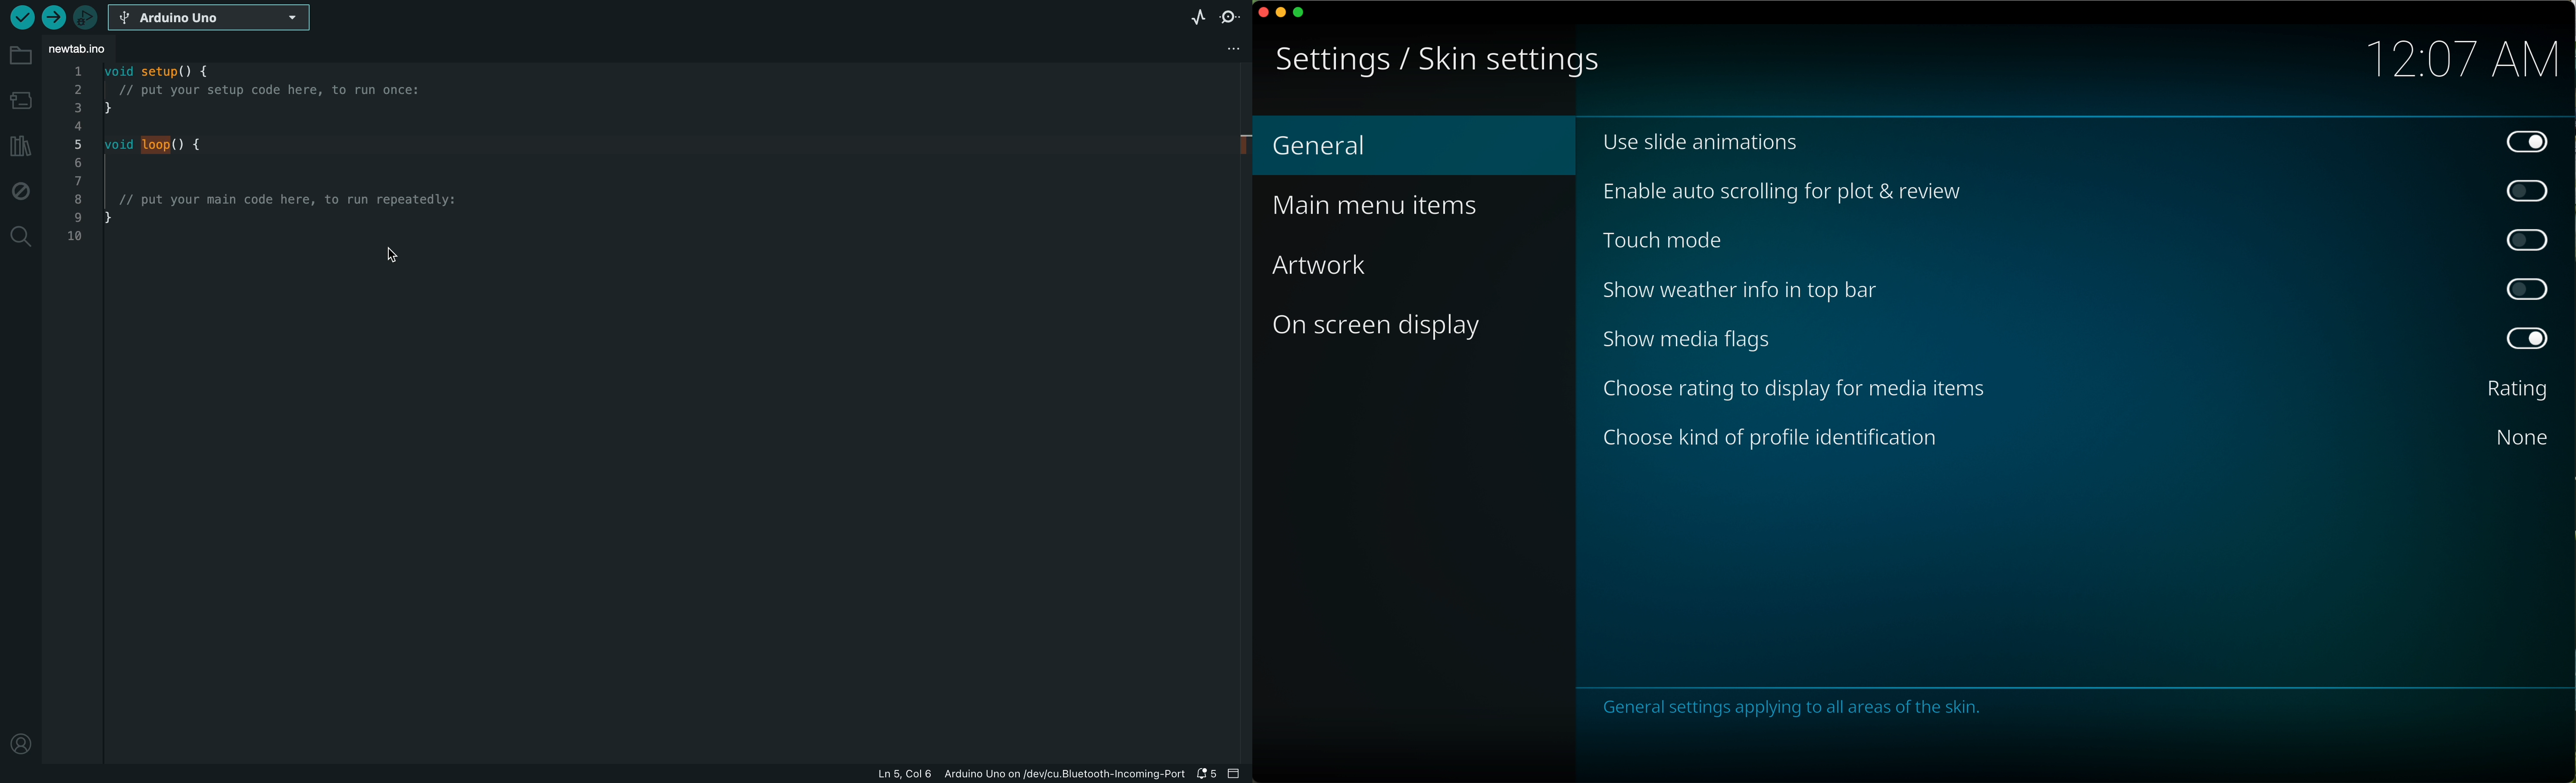  Describe the element at coordinates (2080, 340) in the screenshot. I see `show media flags` at that location.